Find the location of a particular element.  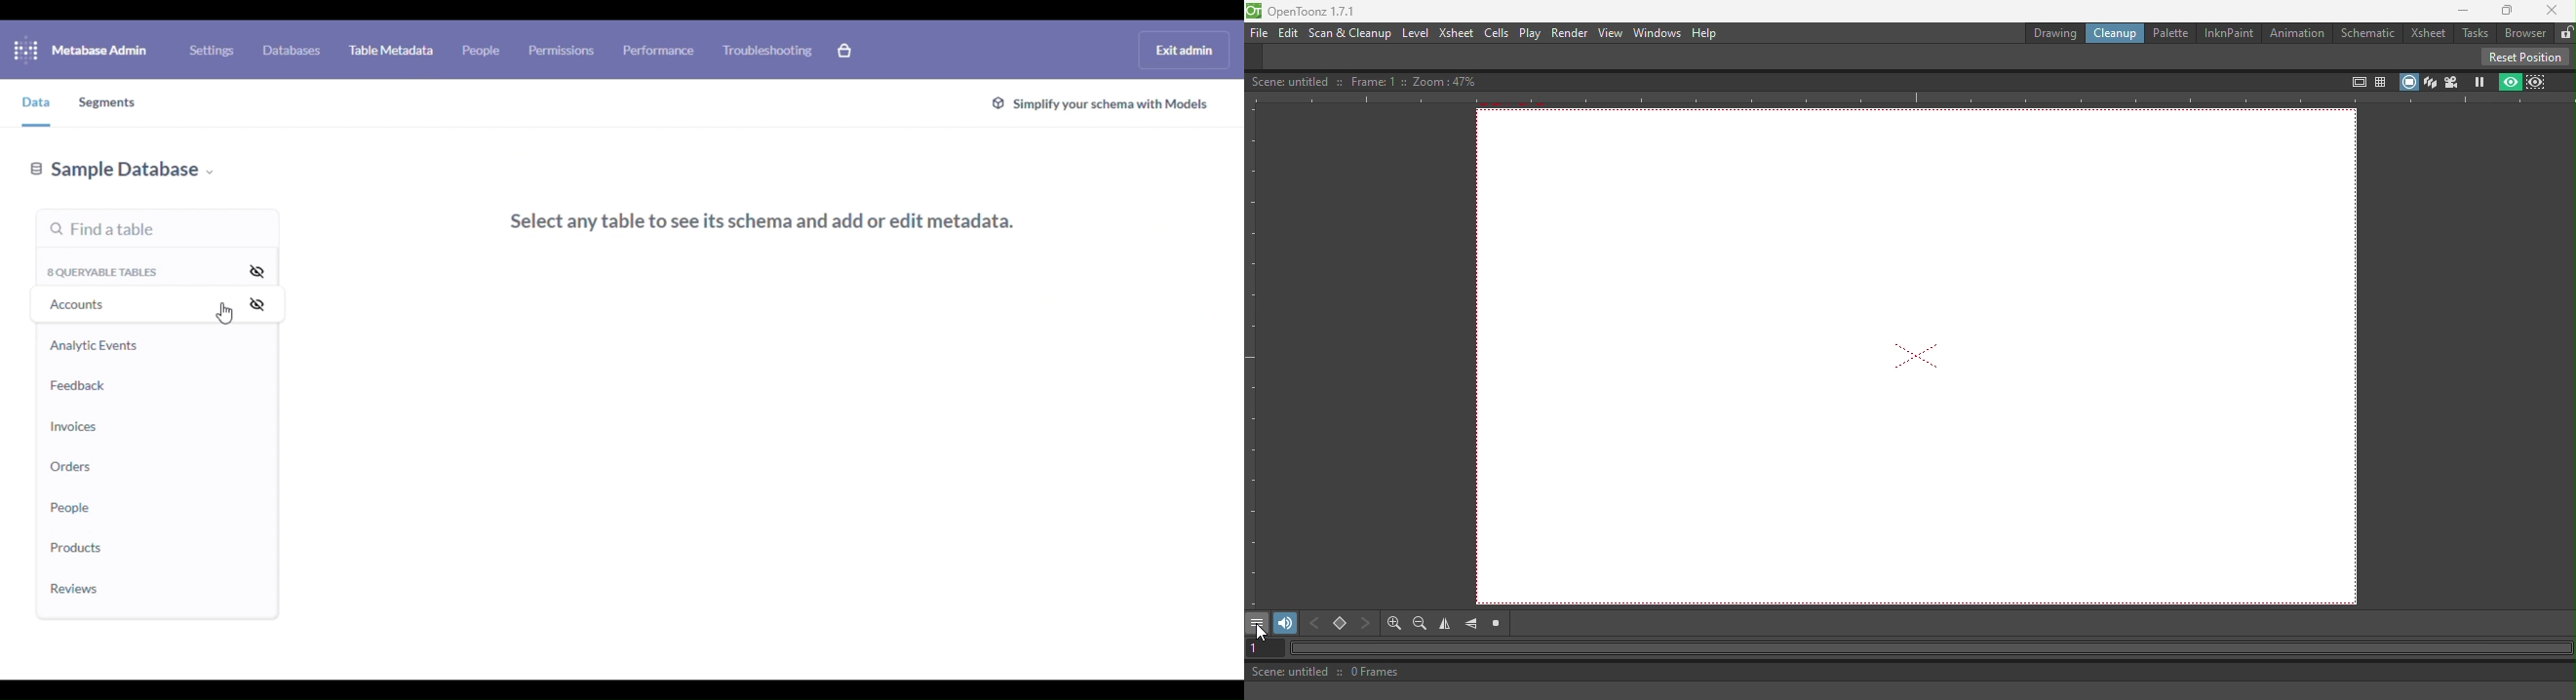

Play is located at coordinates (1530, 33).